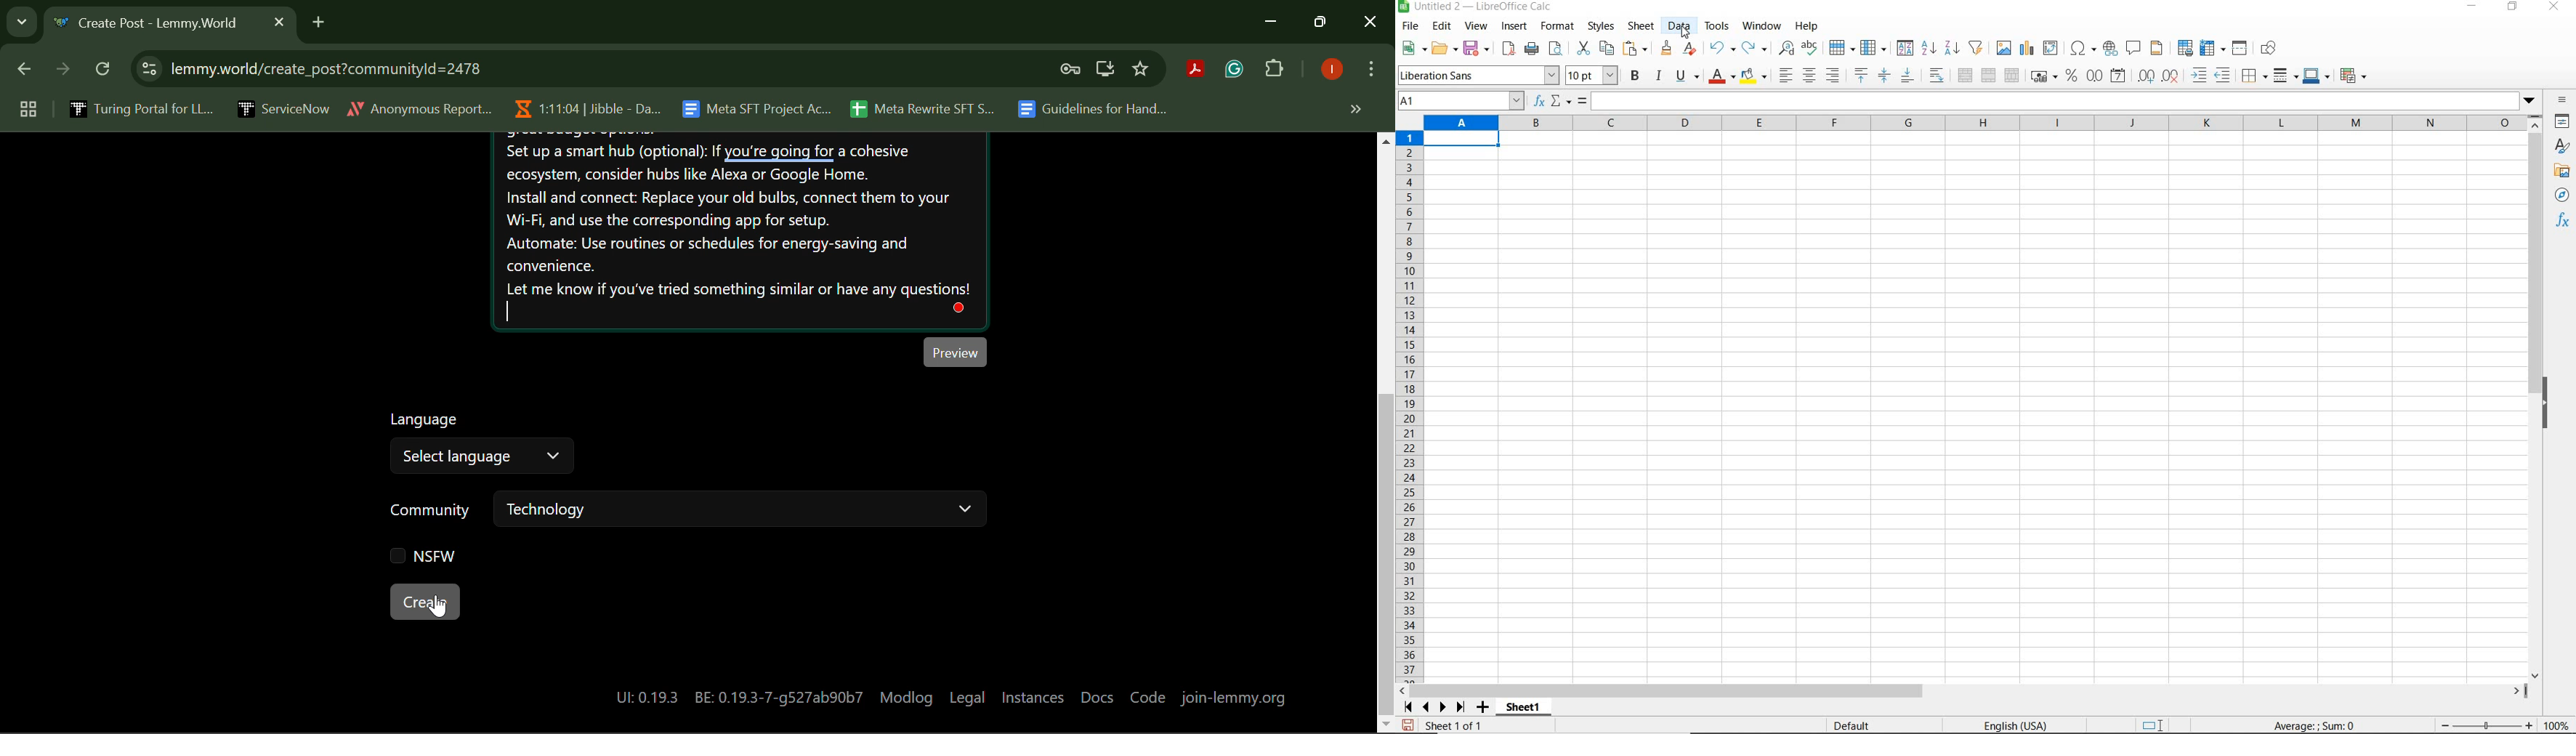 The width and height of the screenshot is (2576, 756). What do you see at coordinates (2316, 75) in the screenshot?
I see `border color` at bounding box center [2316, 75].